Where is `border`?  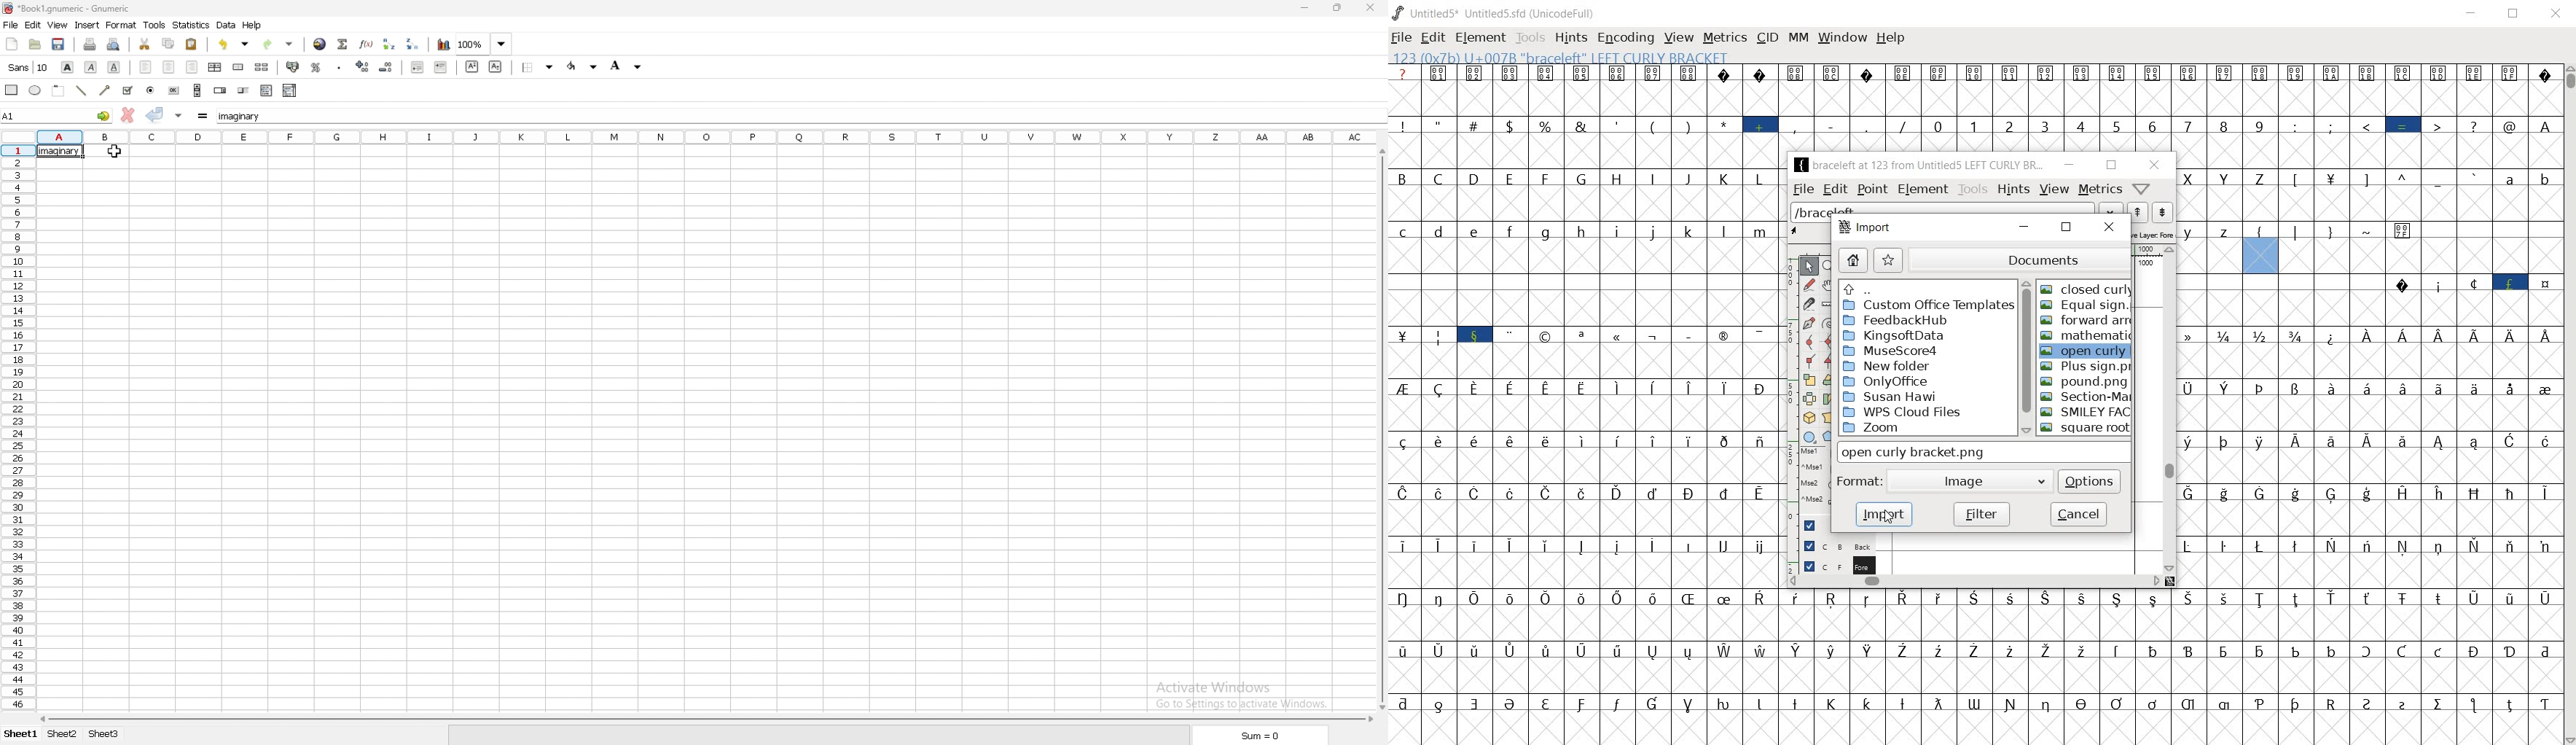 border is located at coordinates (537, 67).